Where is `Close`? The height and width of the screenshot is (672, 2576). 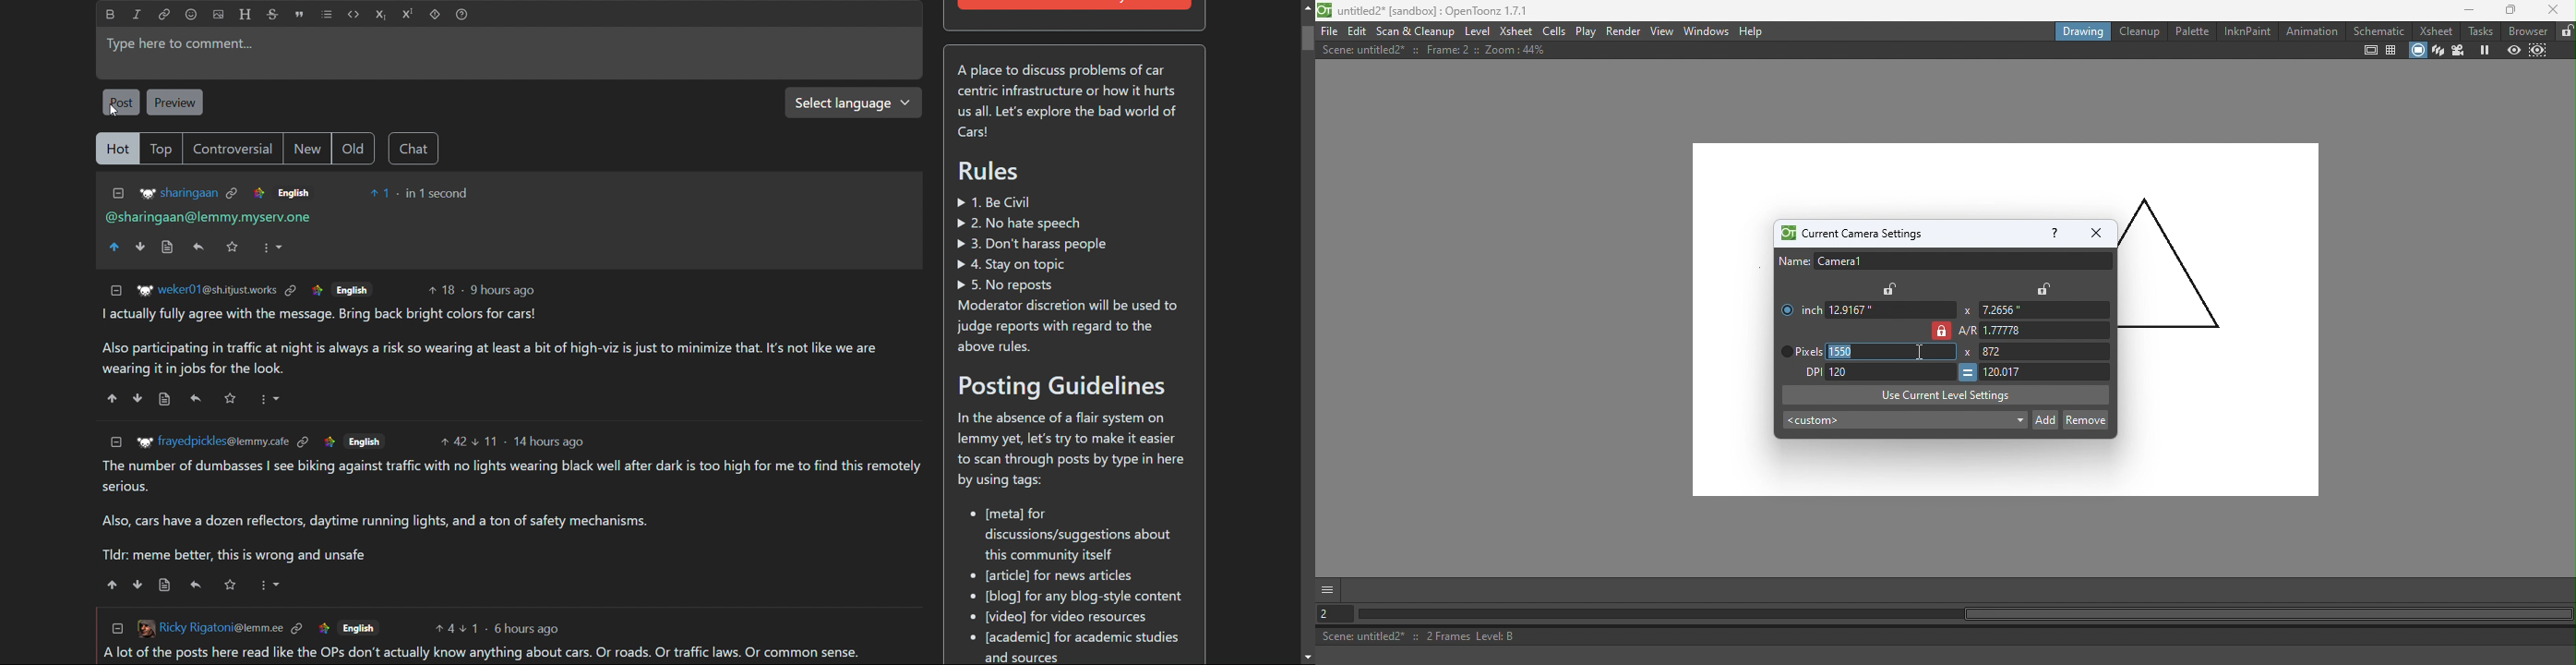 Close is located at coordinates (2095, 233).